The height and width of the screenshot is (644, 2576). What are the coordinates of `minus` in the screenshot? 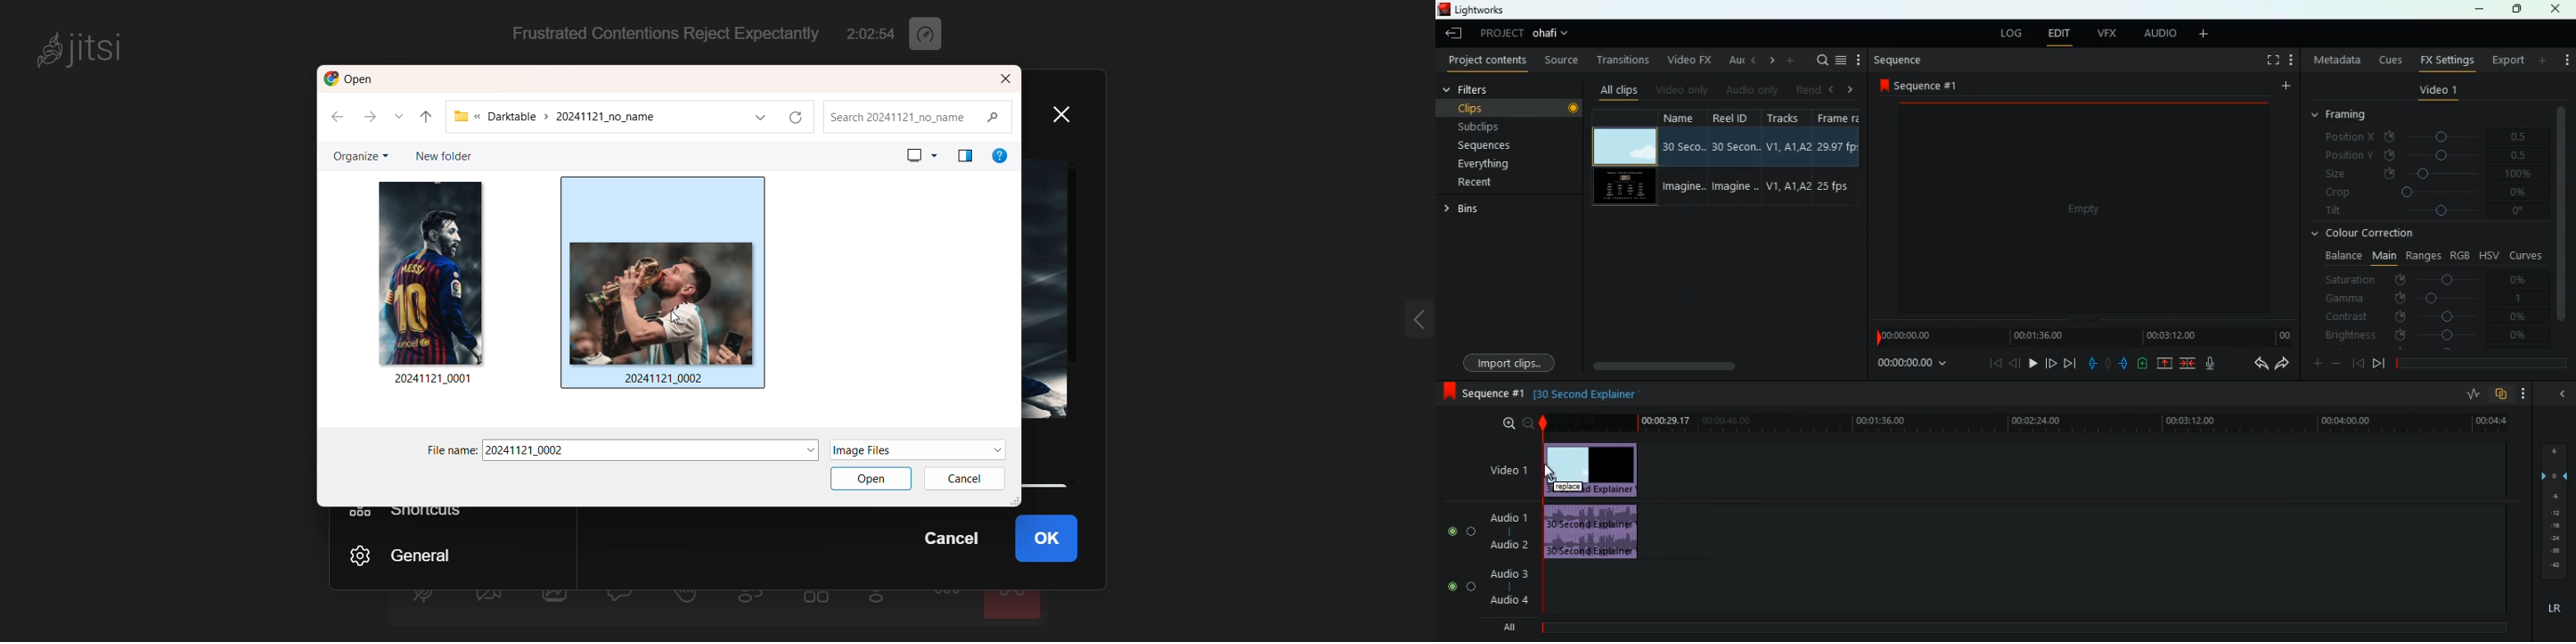 It's located at (2339, 364).